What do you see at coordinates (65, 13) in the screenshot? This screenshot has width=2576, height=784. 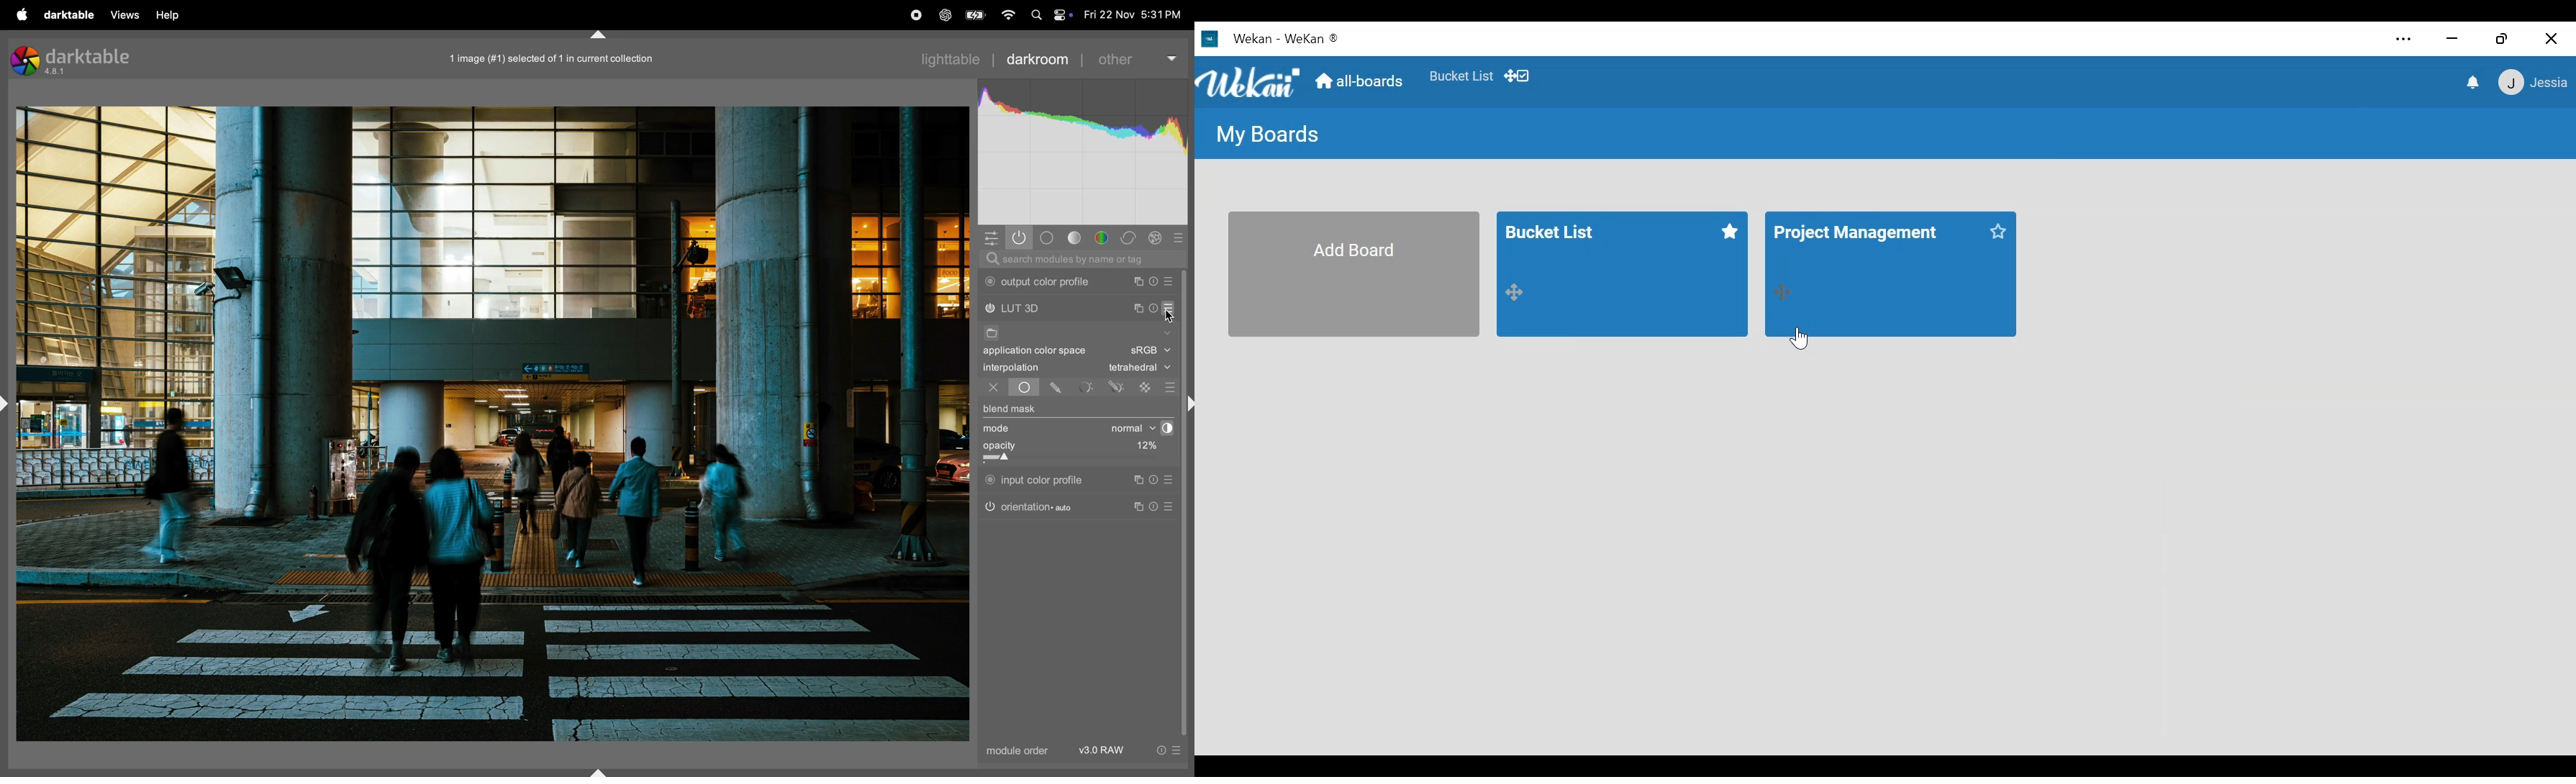 I see `darktable` at bounding box center [65, 13].